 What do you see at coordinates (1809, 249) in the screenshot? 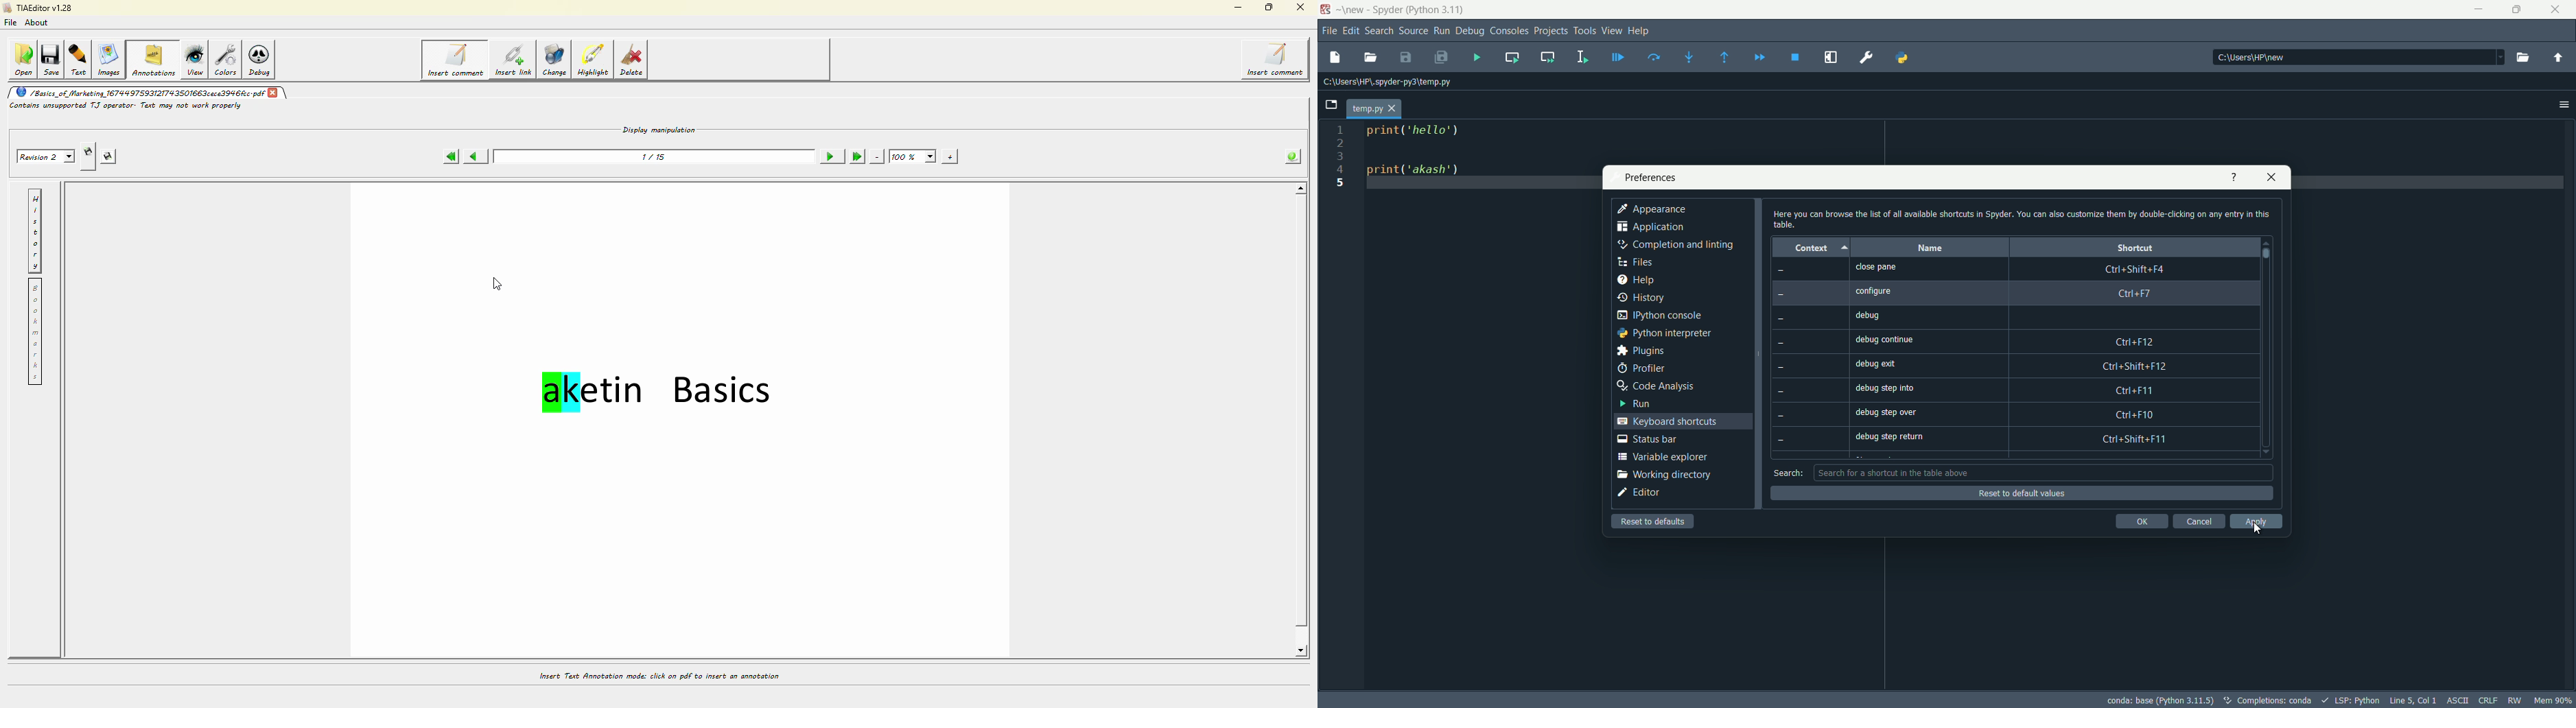
I see `context` at bounding box center [1809, 249].